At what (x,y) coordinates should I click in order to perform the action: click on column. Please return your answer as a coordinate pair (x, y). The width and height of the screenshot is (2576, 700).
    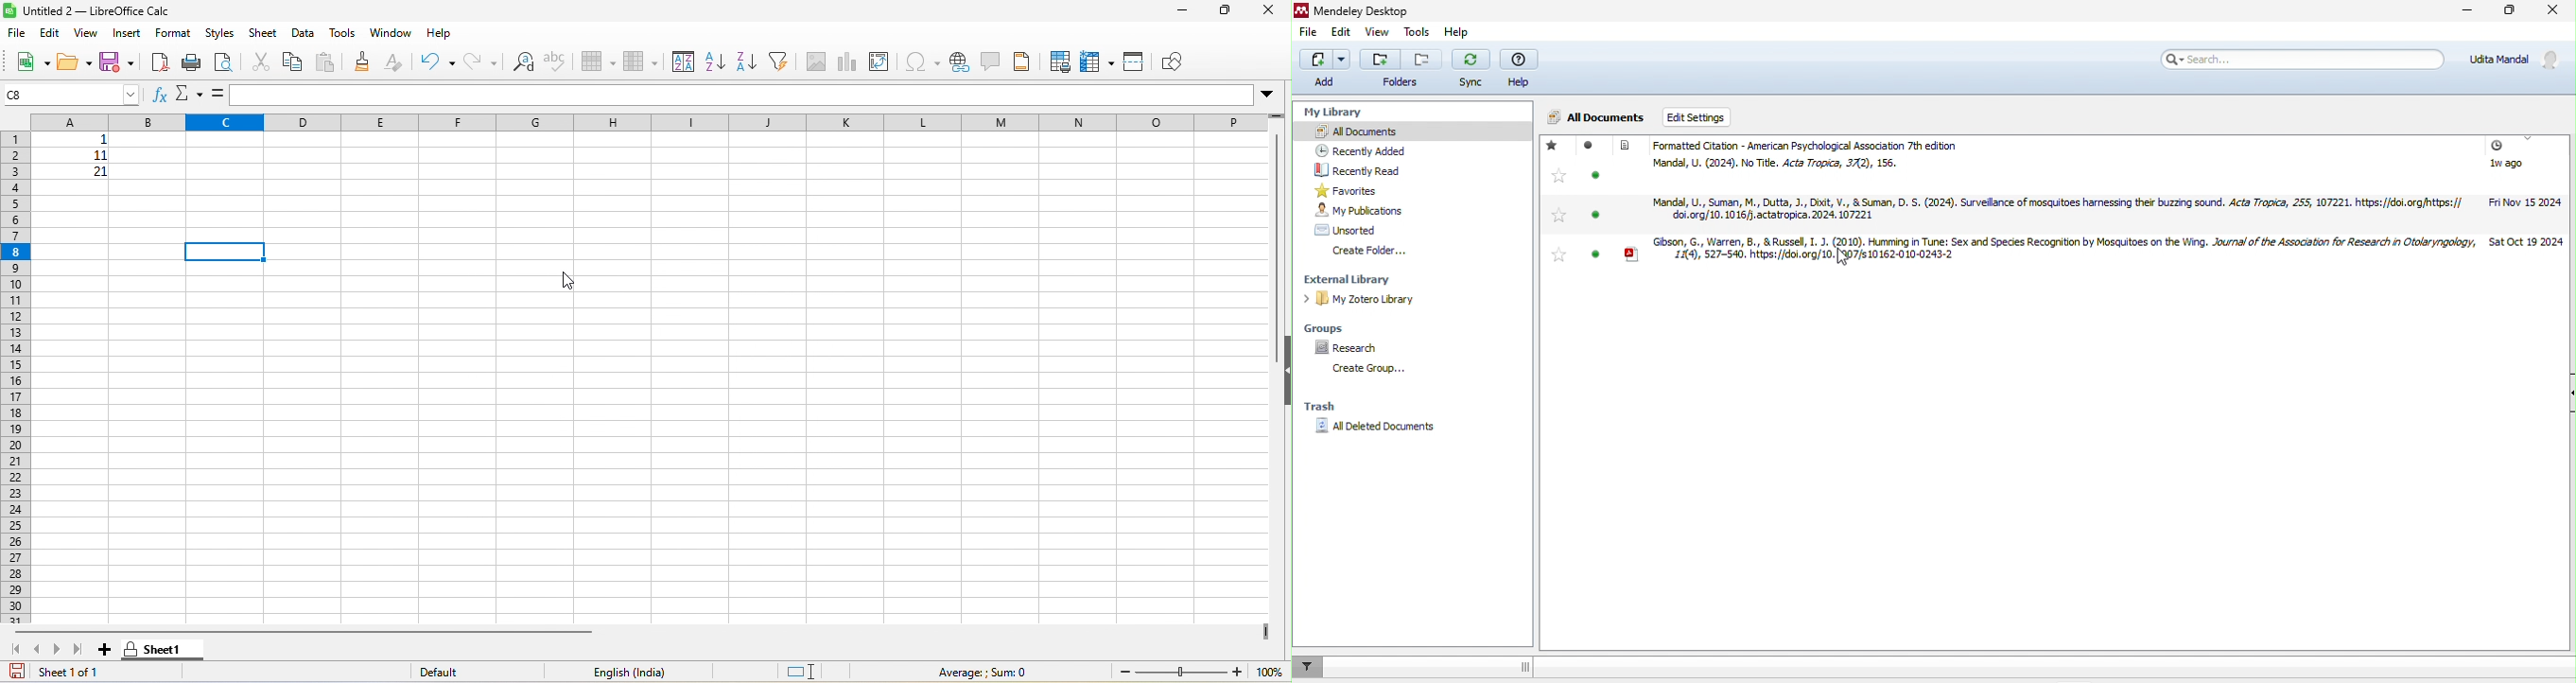
    Looking at the image, I should click on (651, 61).